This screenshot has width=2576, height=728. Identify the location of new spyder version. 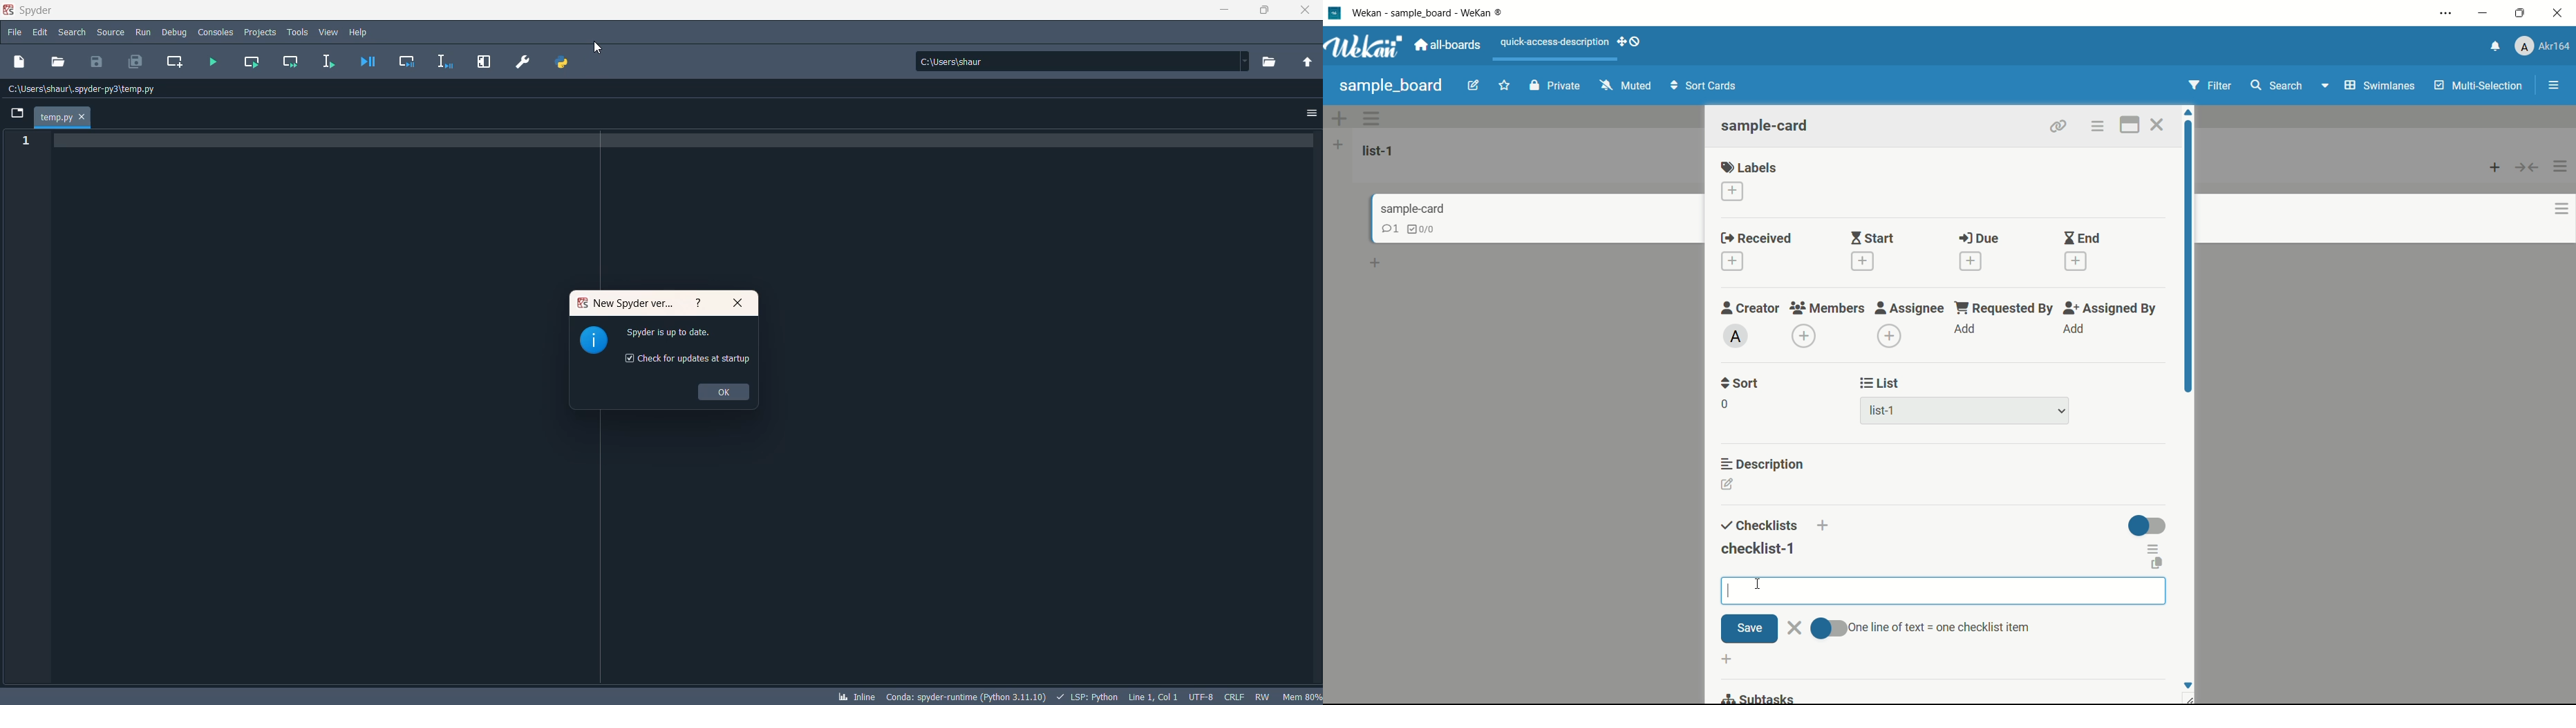
(628, 304).